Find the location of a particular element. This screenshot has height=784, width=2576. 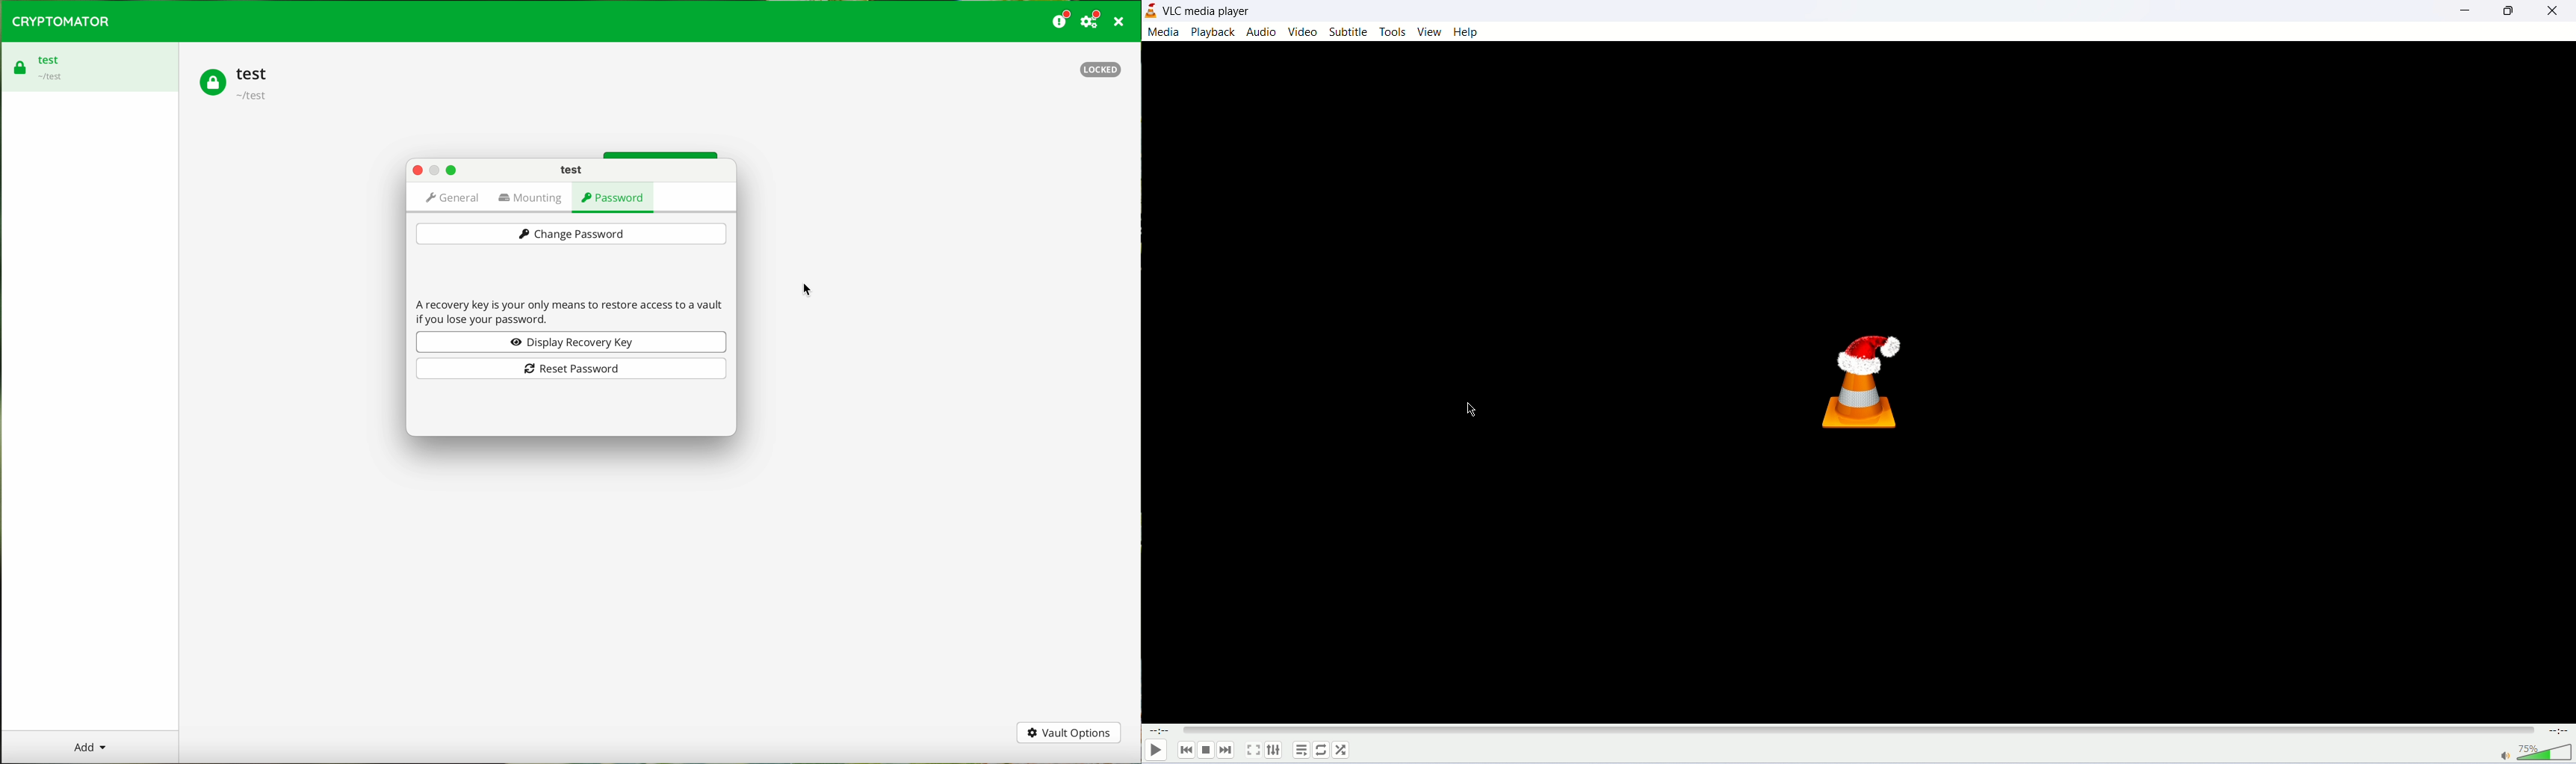

vlc logo is located at coordinates (1855, 374).